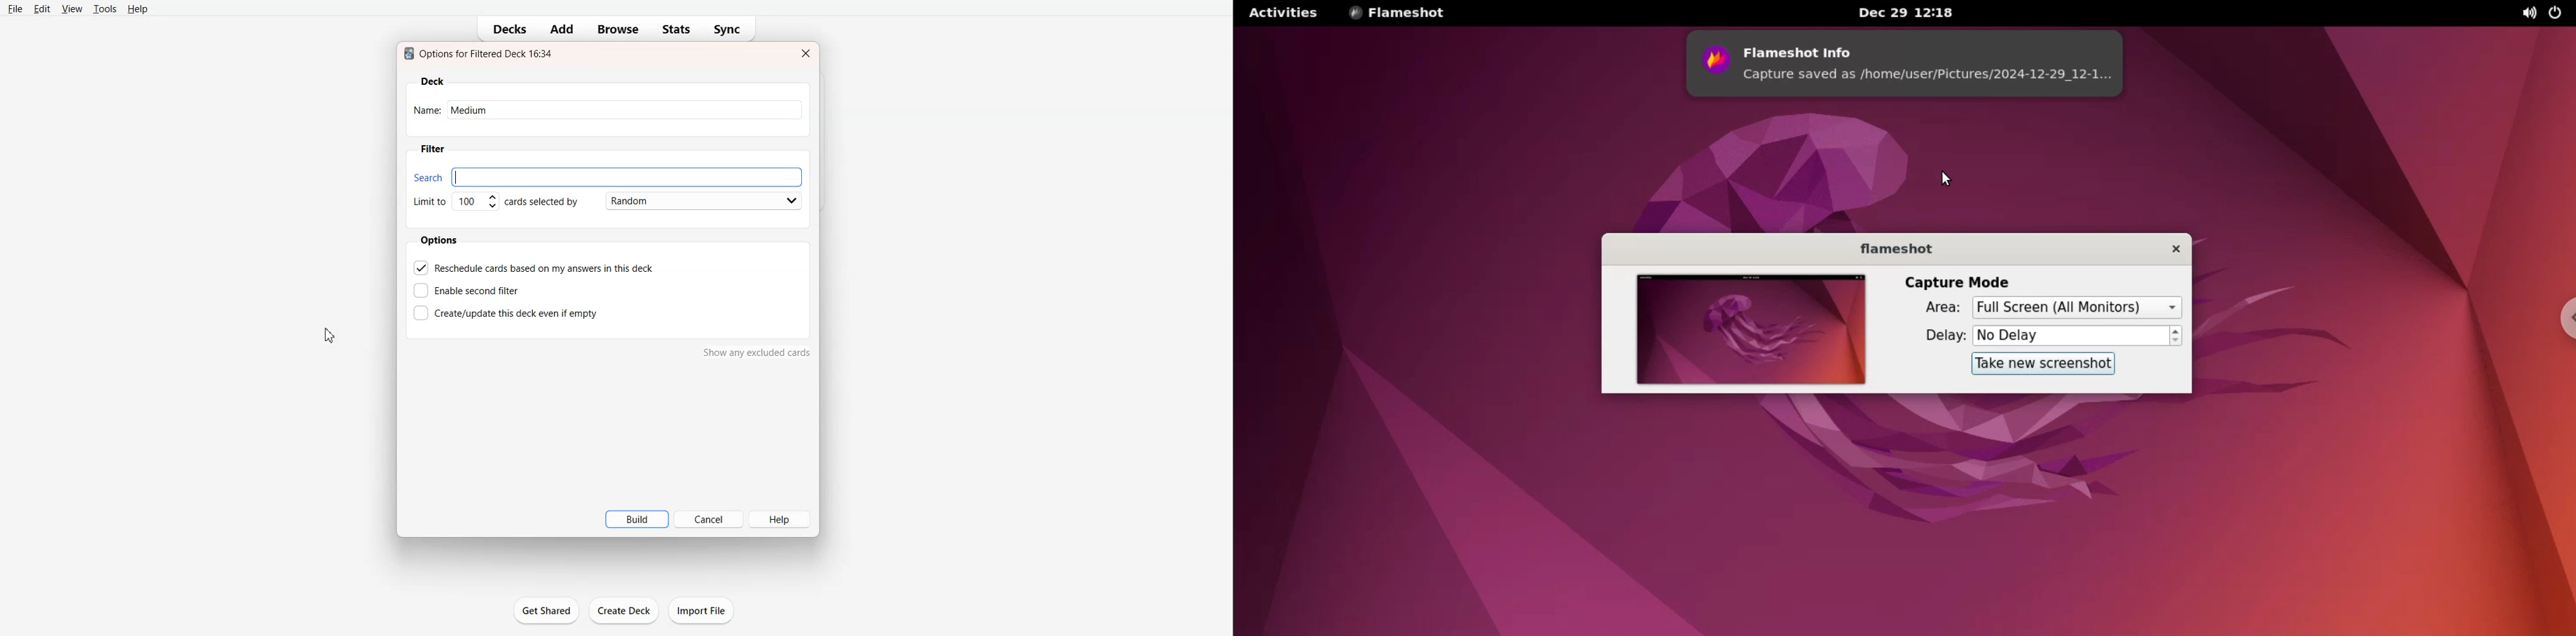 The image size is (2576, 644). What do you see at coordinates (2561, 13) in the screenshot?
I see `power options` at bounding box center [2561, 13].